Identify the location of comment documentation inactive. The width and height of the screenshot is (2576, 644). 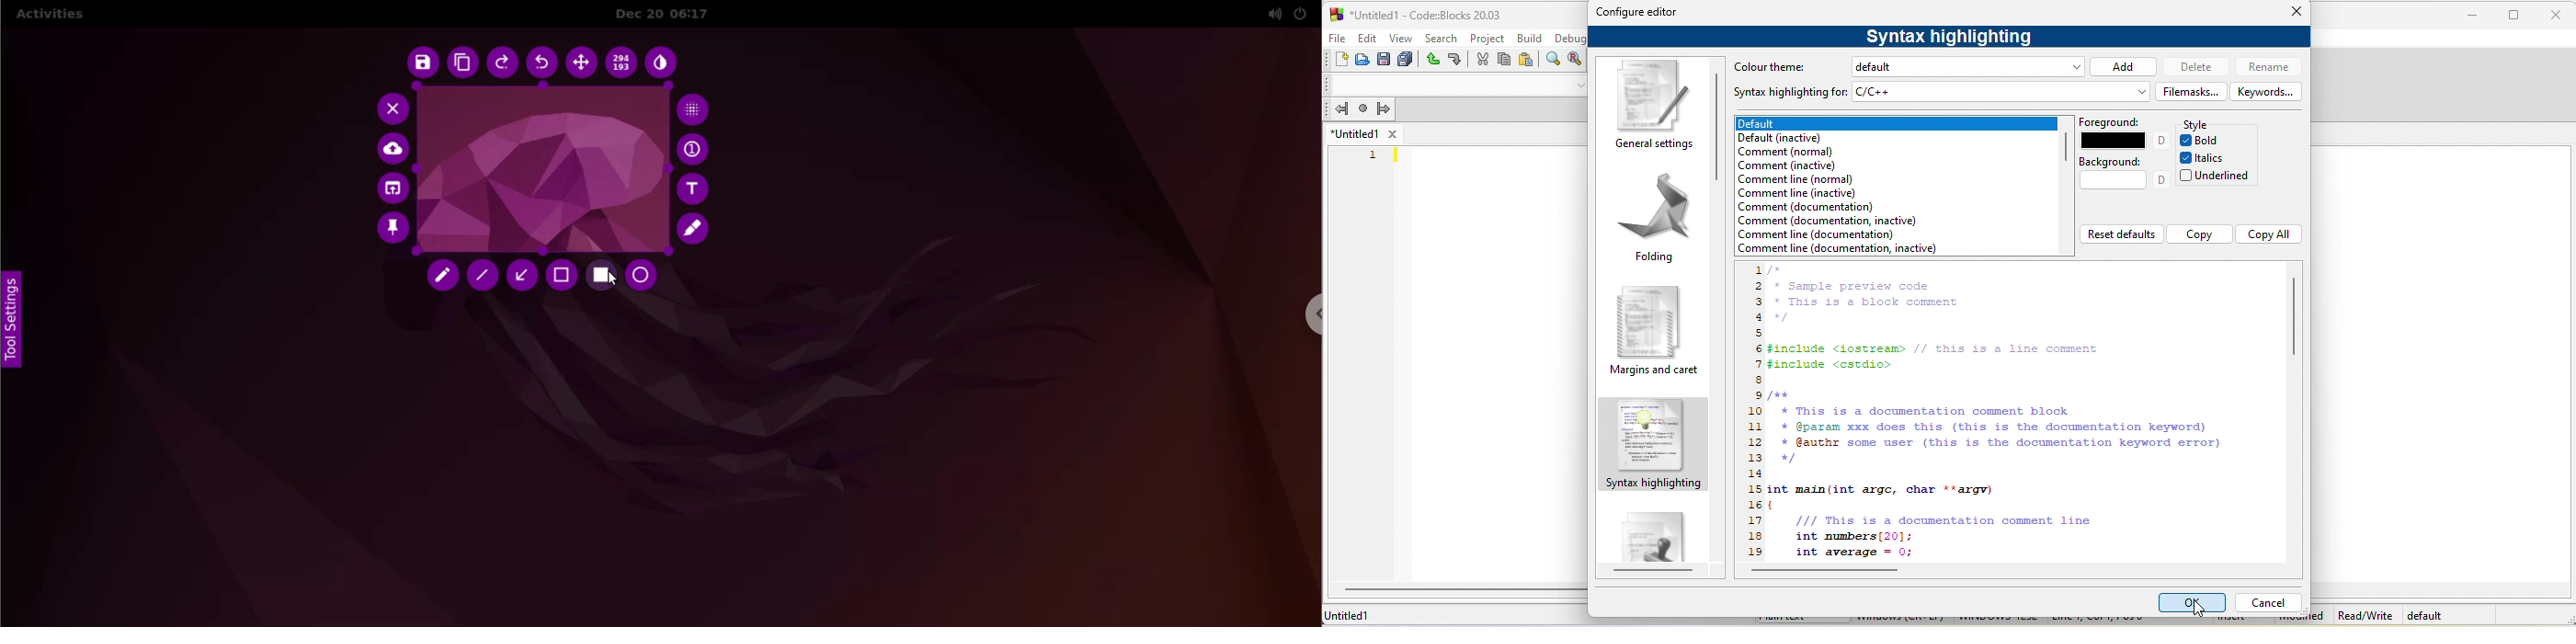
(1827, 221).